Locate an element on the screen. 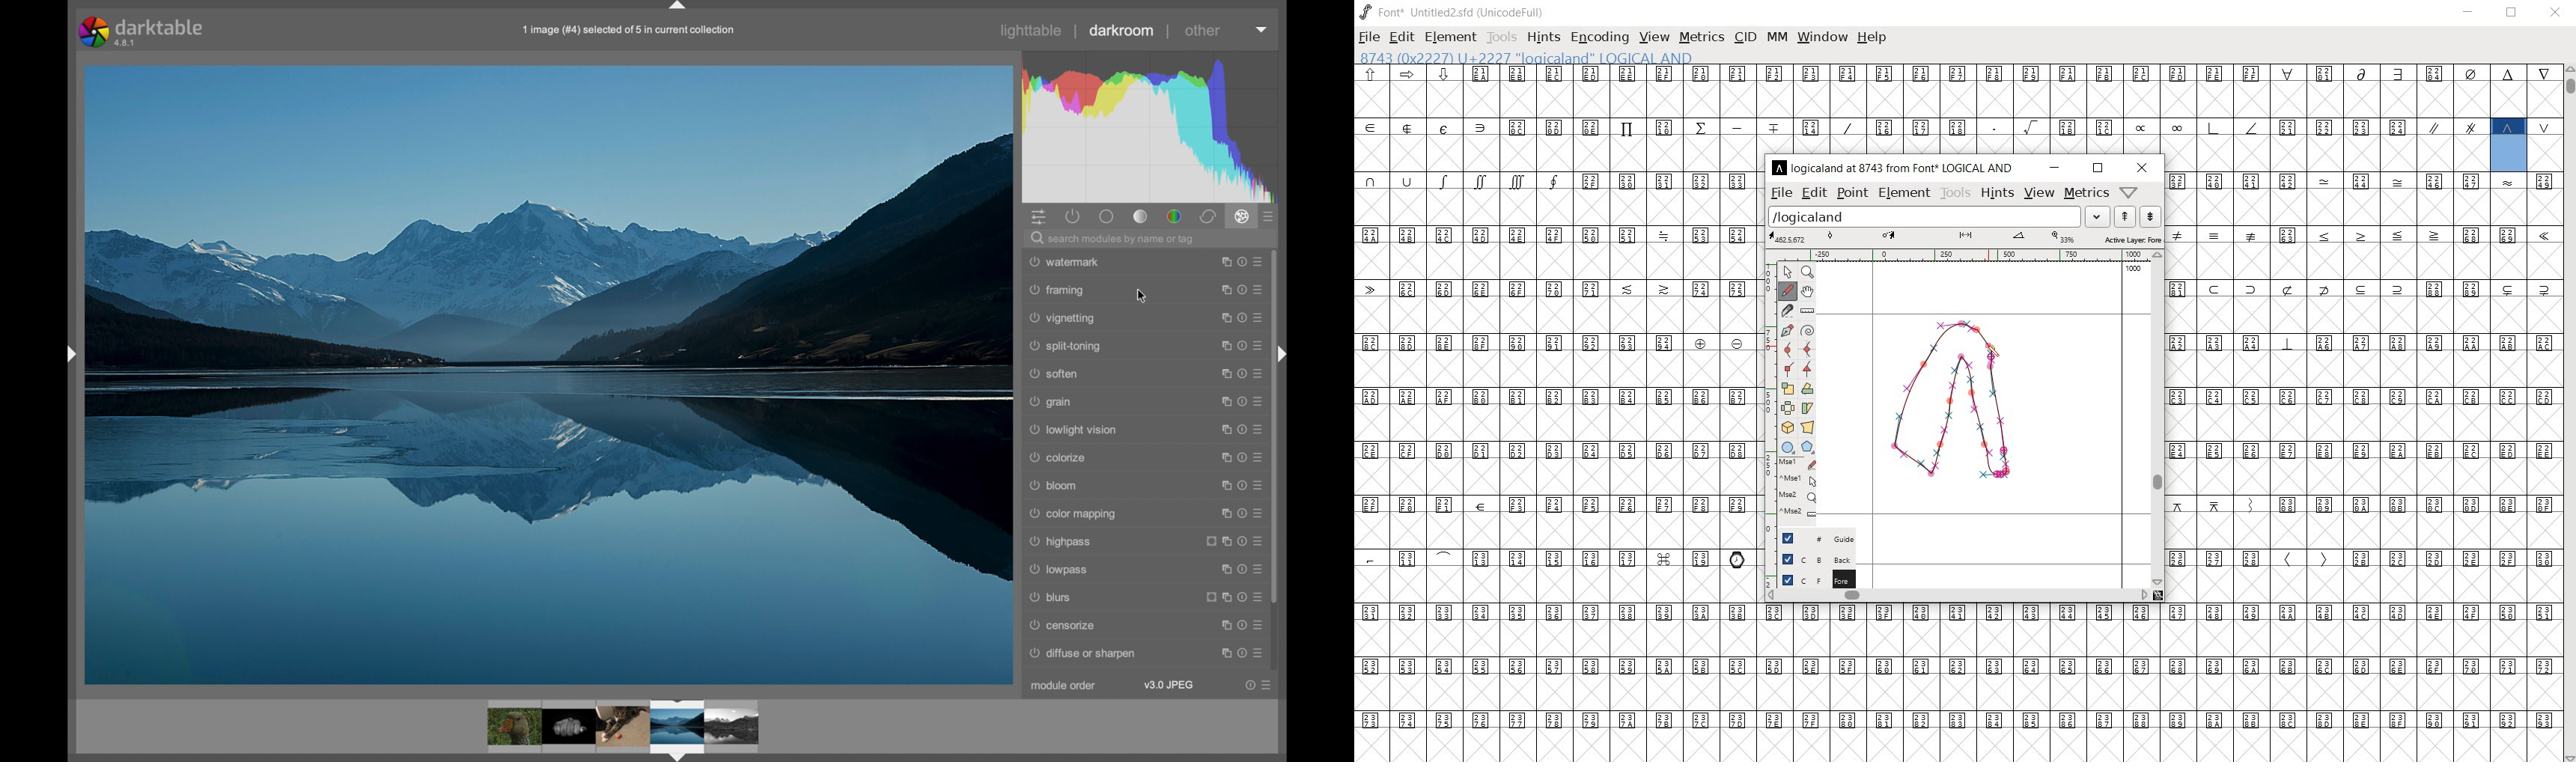  grain is located at coordinates (1053, 402).